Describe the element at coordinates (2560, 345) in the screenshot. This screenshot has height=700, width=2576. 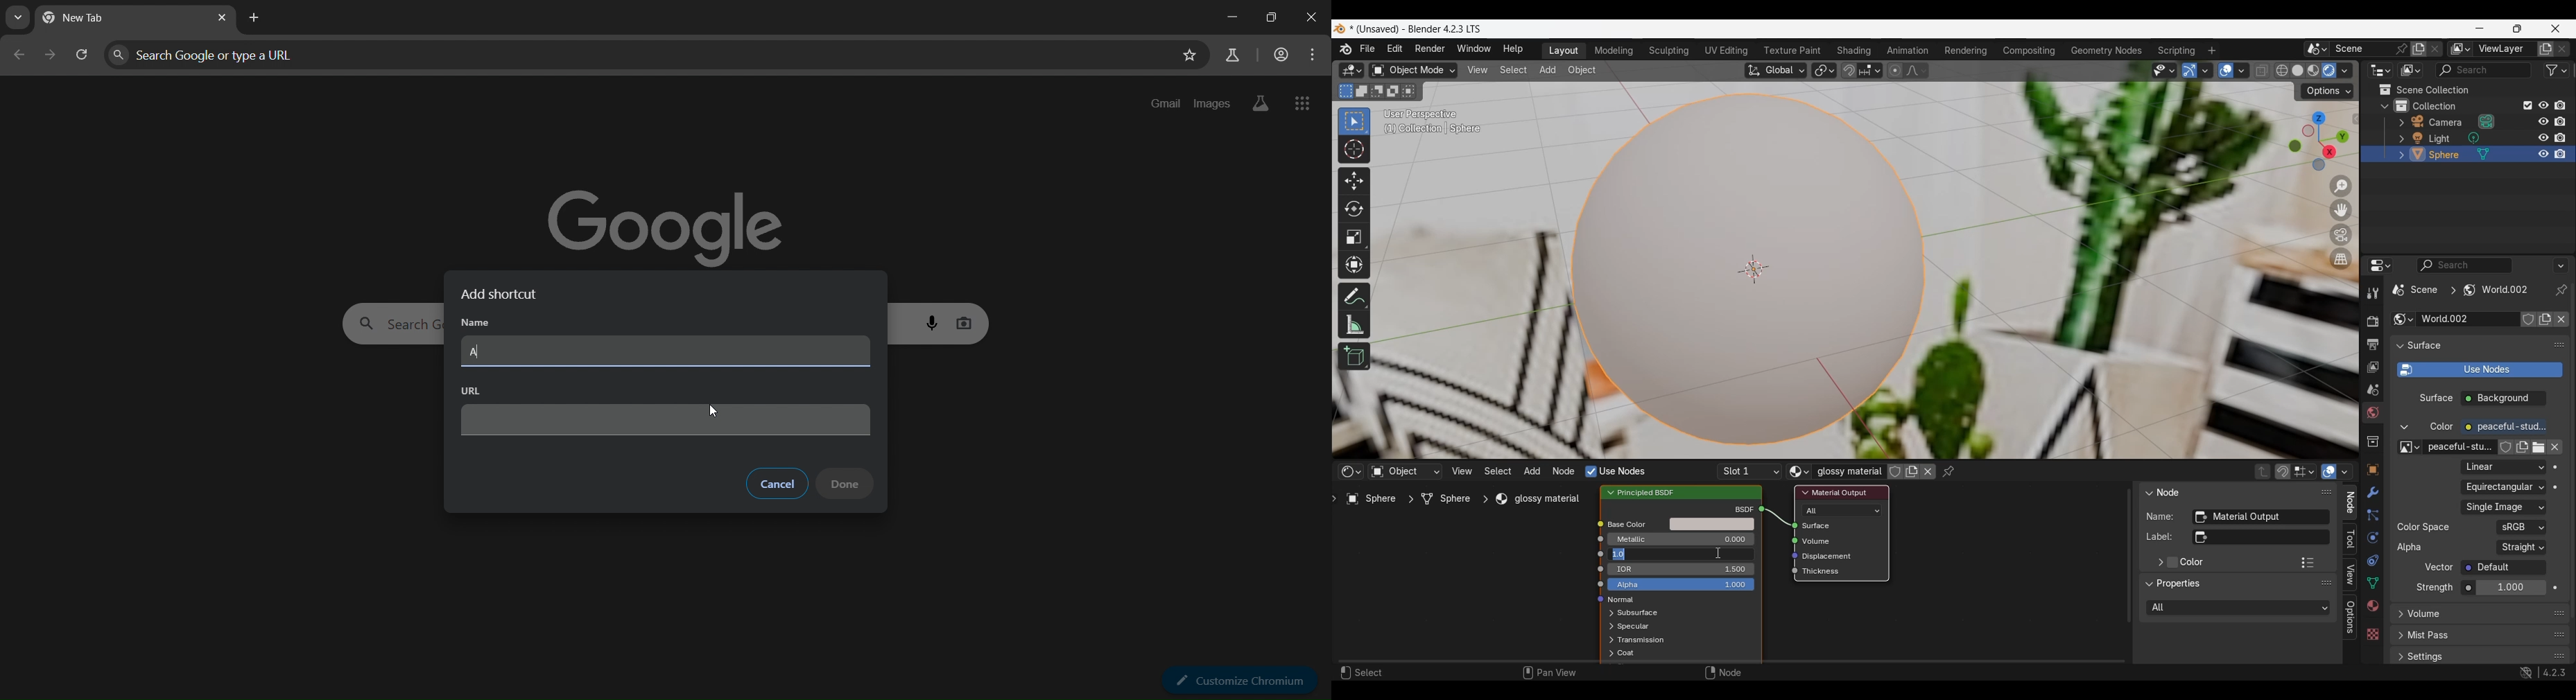
I see `Float surface panel` at that location.